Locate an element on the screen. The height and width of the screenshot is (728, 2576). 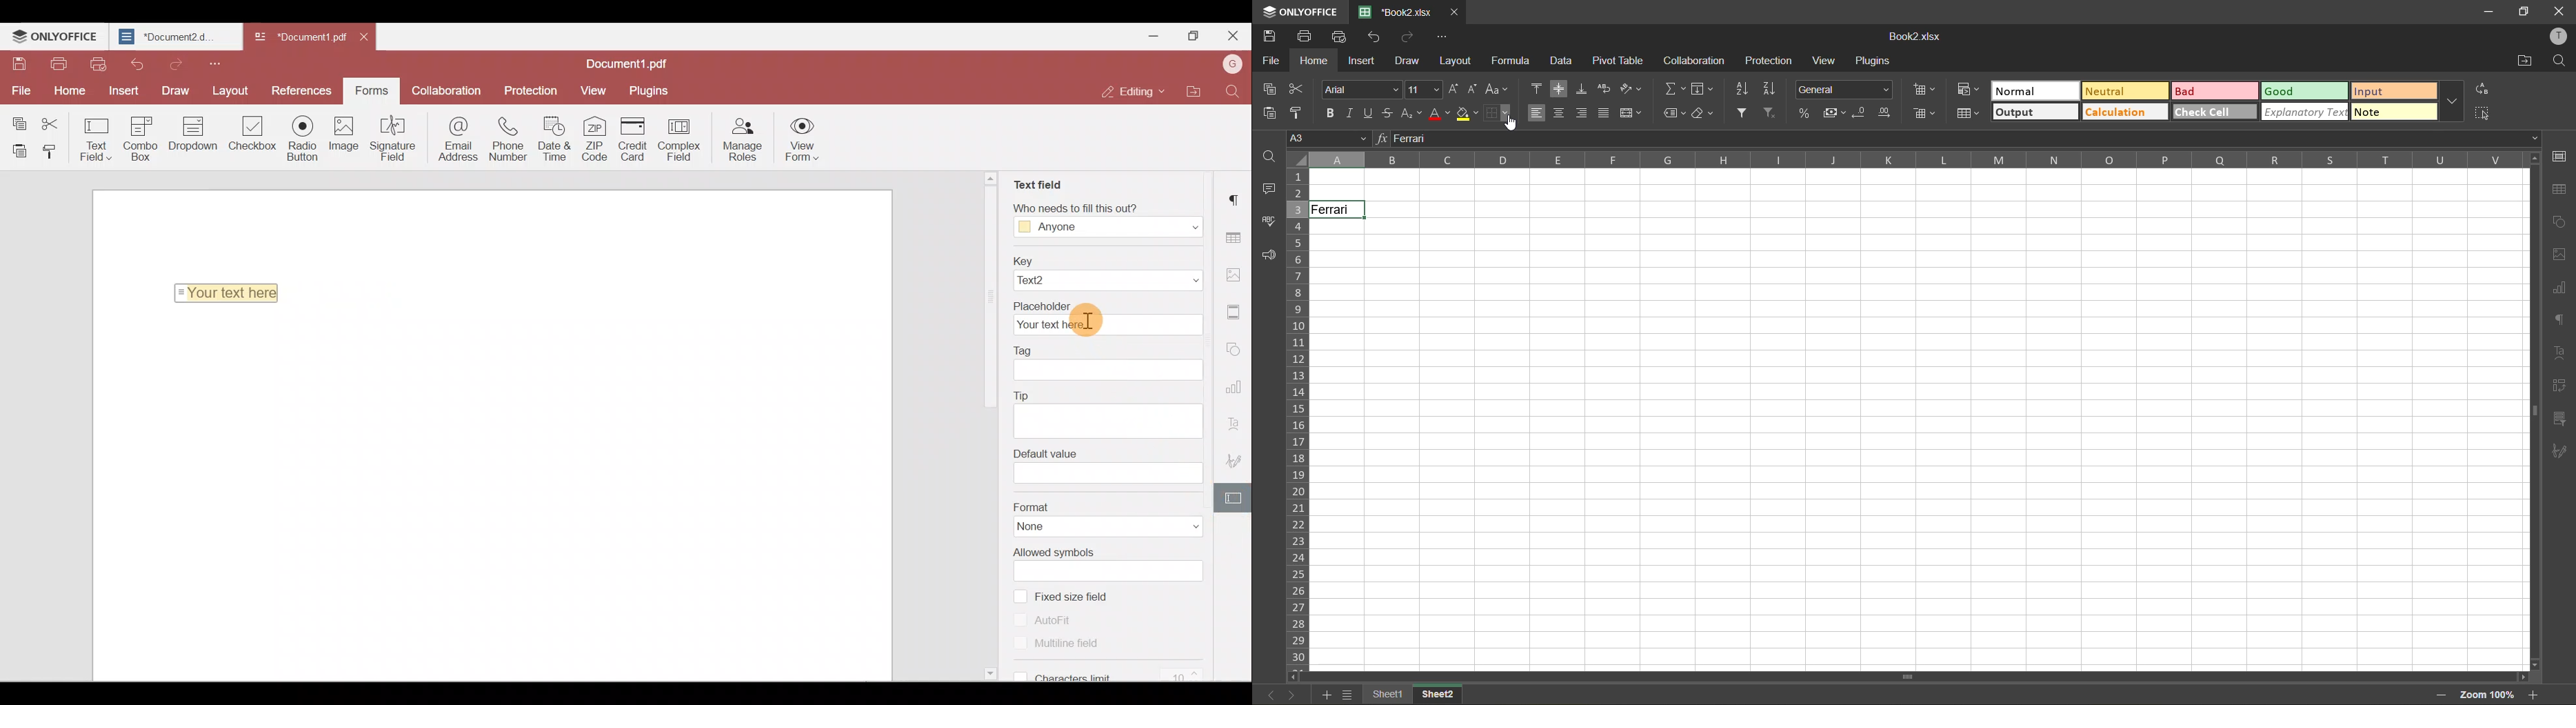
data is located at coordinates (1562, 62).